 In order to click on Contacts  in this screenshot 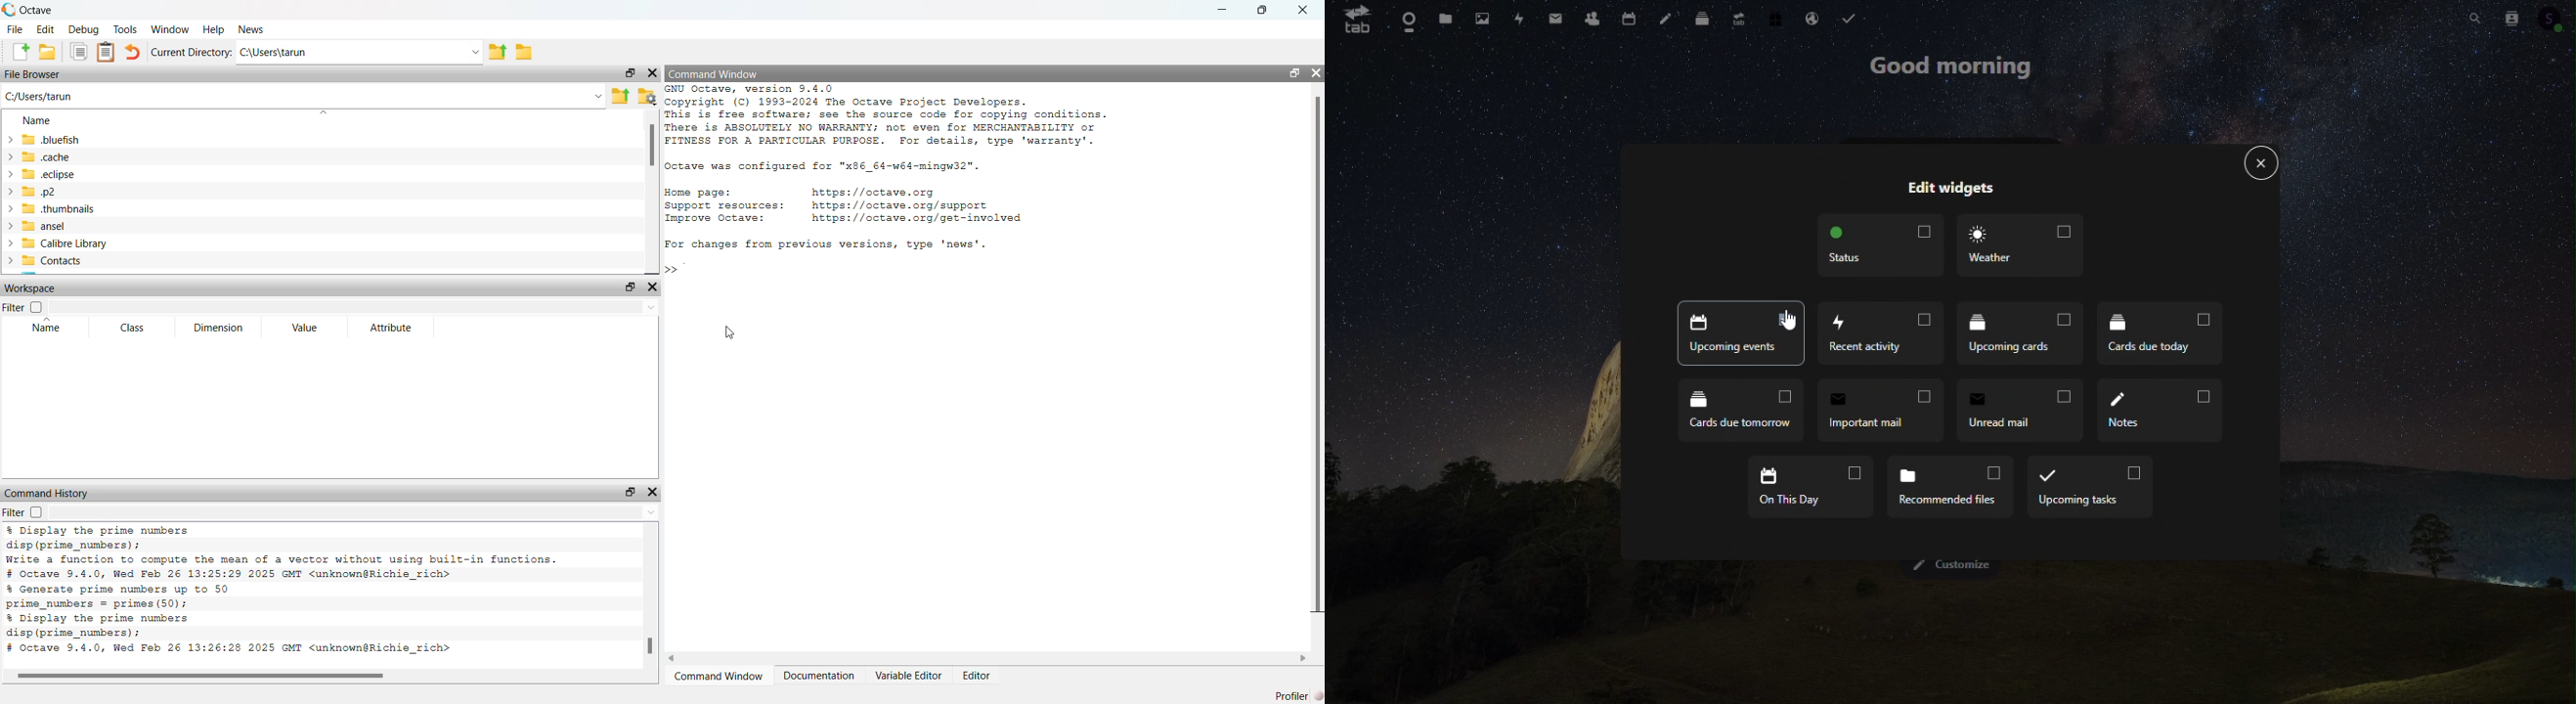, I will do `click(1591, 16)`.